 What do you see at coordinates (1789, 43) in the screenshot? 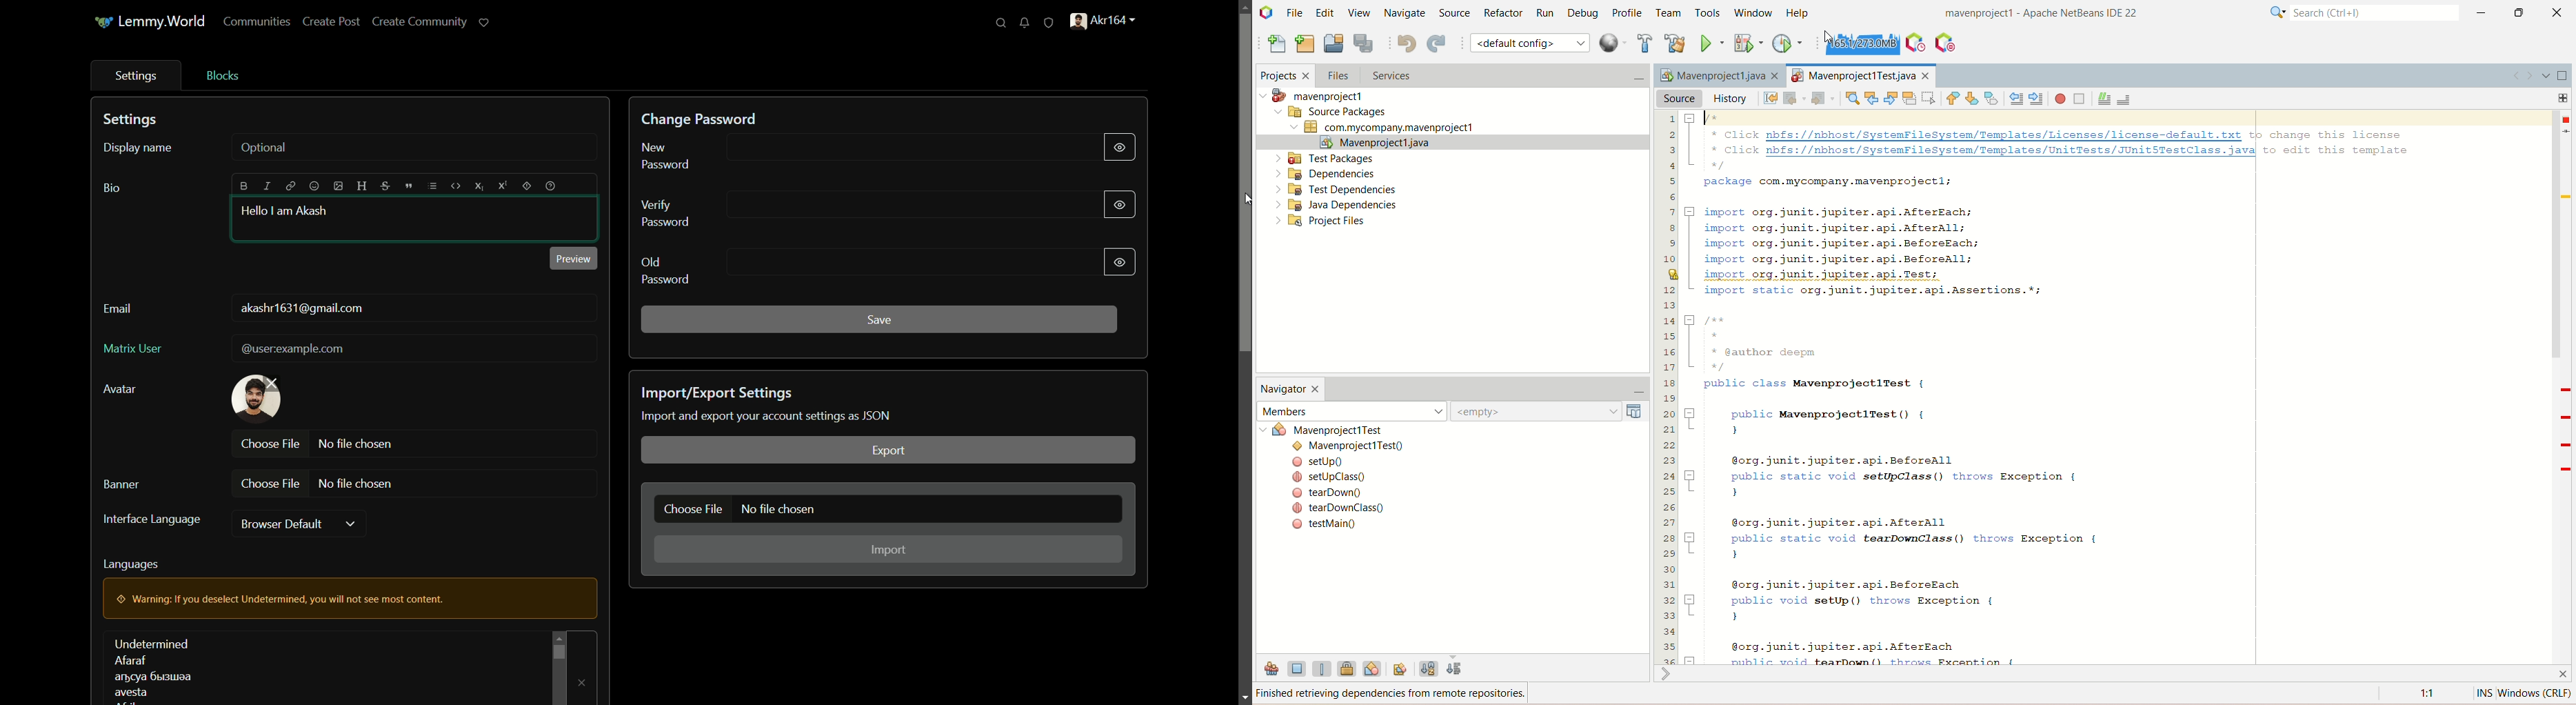
I see `profile project` at bounding box center [1789, 43].